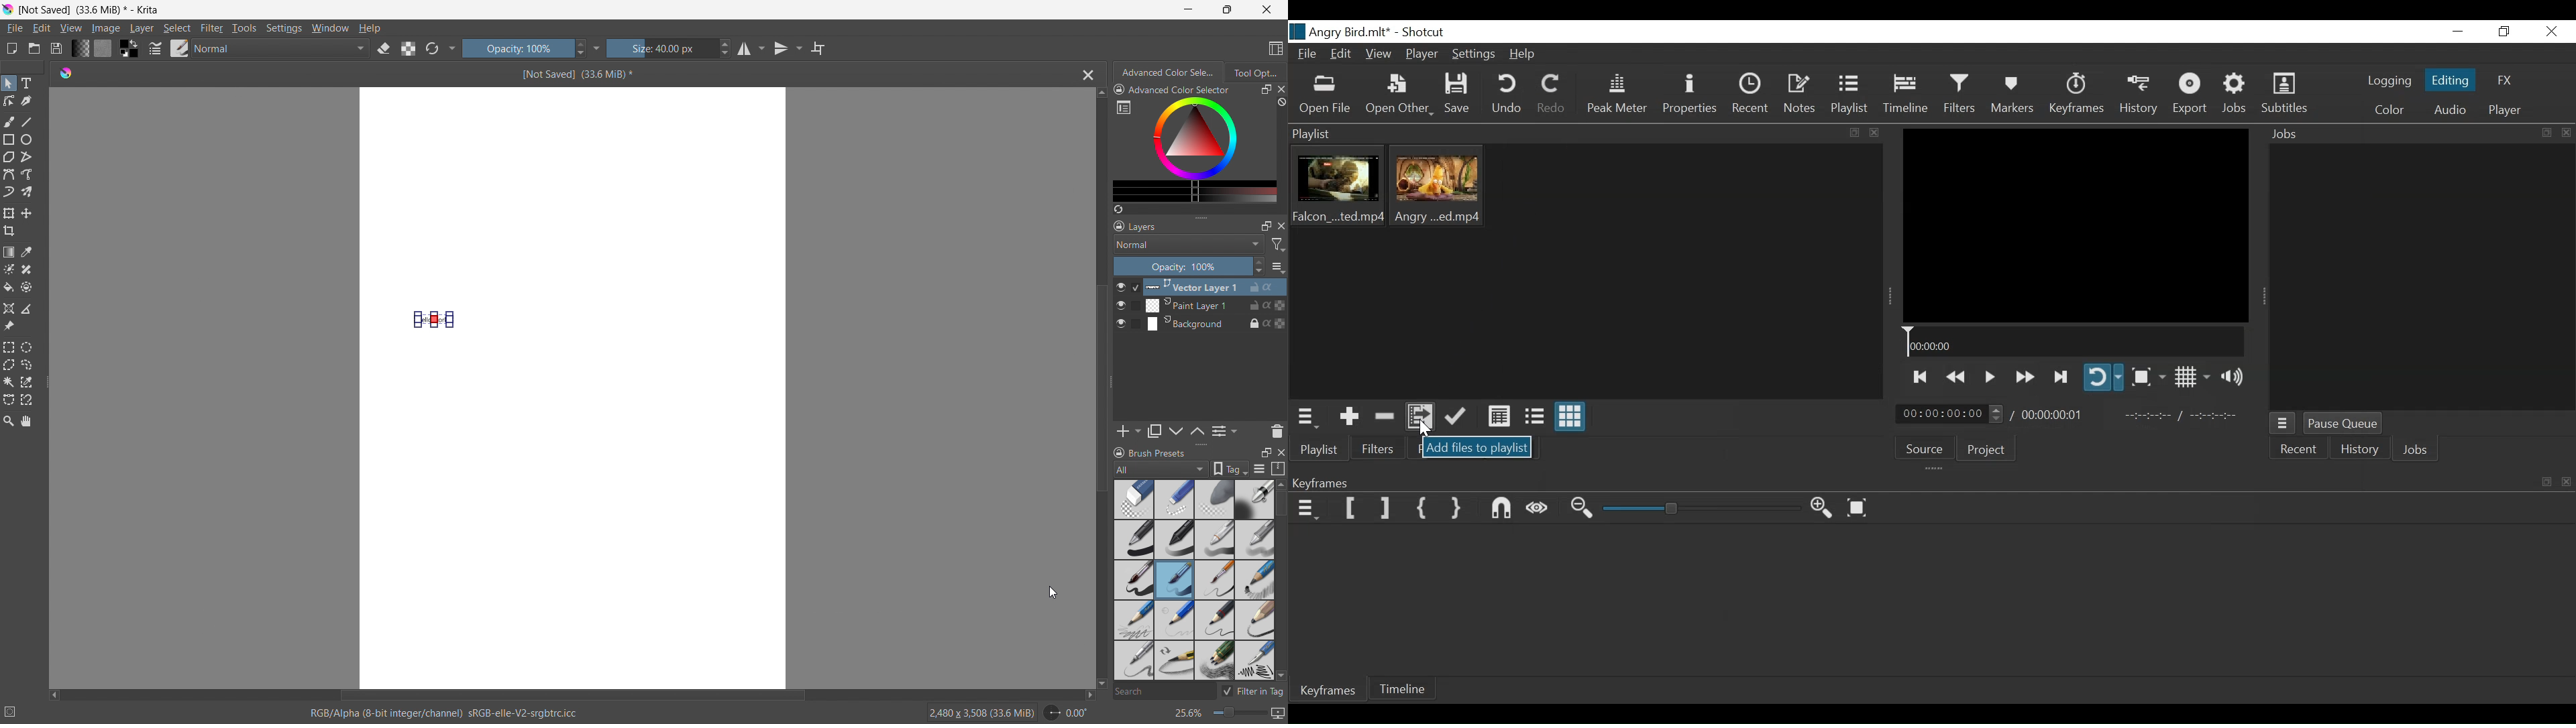 This screenshot has height=728, width=2576. What do you see at coordinates (2103, 376) in the screenshot?
I see `Toggle player looping` at bounding box center [2103, 376].